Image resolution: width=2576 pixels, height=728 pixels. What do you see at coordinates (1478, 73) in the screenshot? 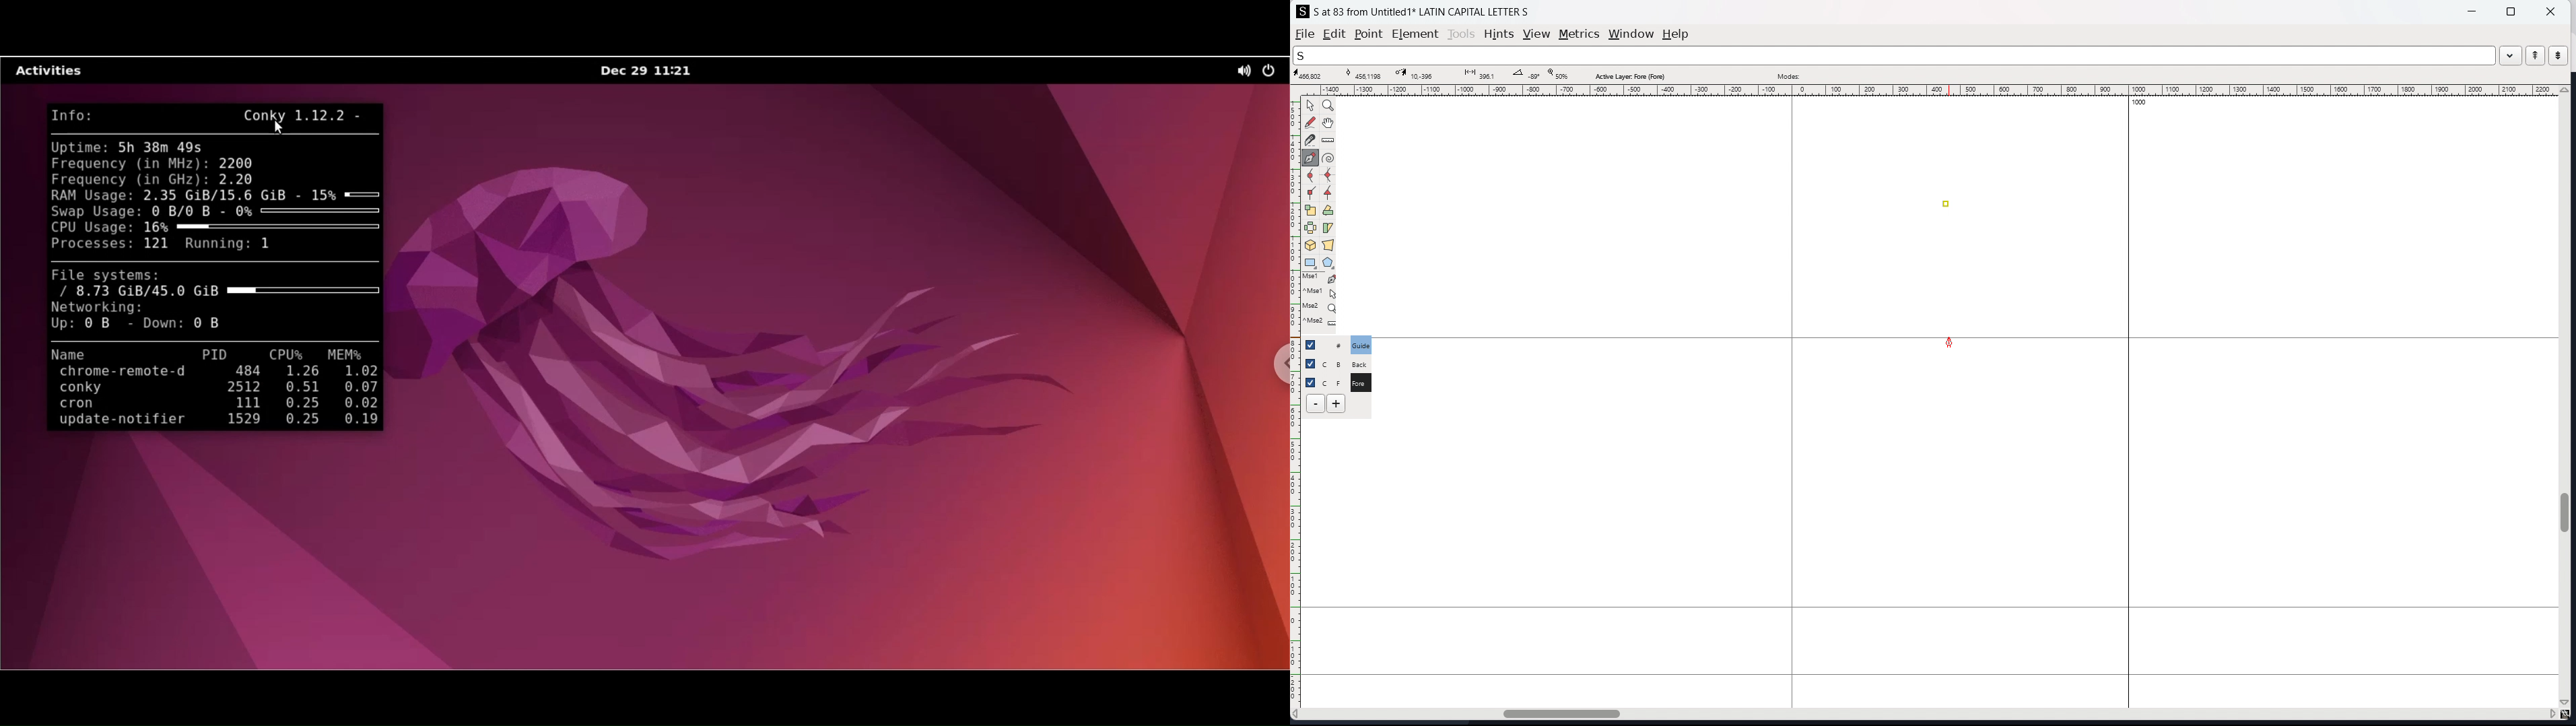
I see `distance between points` at bounding box center [1478, 73].